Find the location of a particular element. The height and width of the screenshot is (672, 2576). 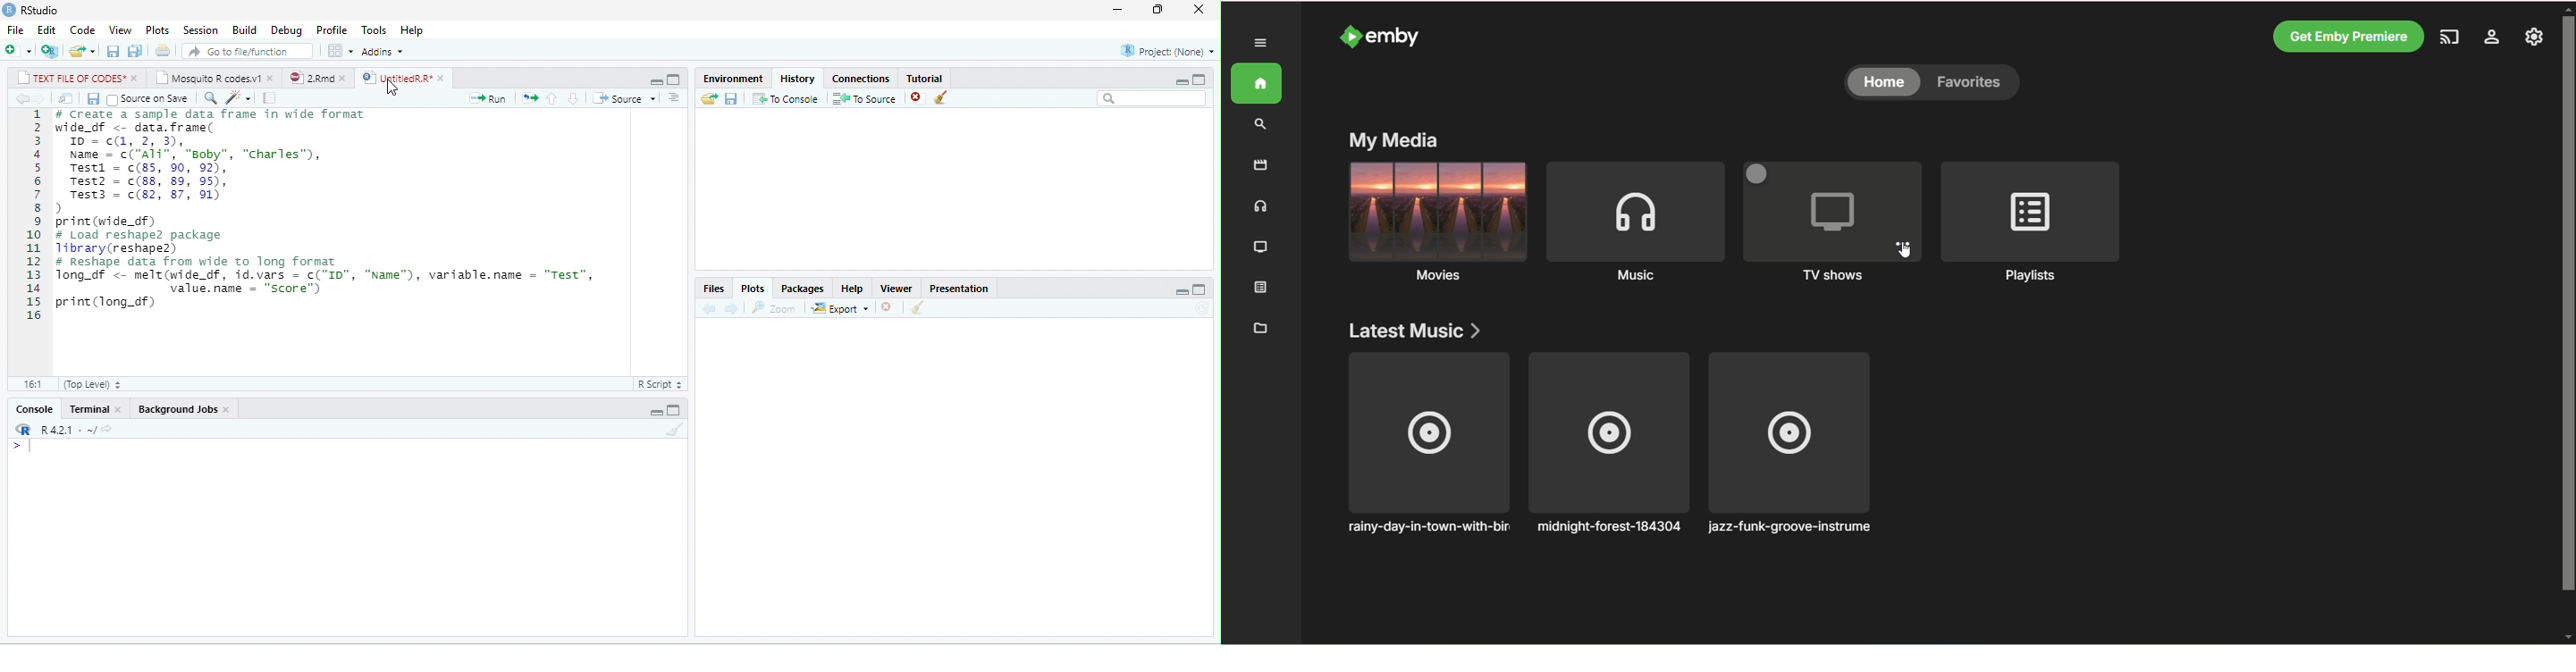

> is located at coordinates (21, 446).